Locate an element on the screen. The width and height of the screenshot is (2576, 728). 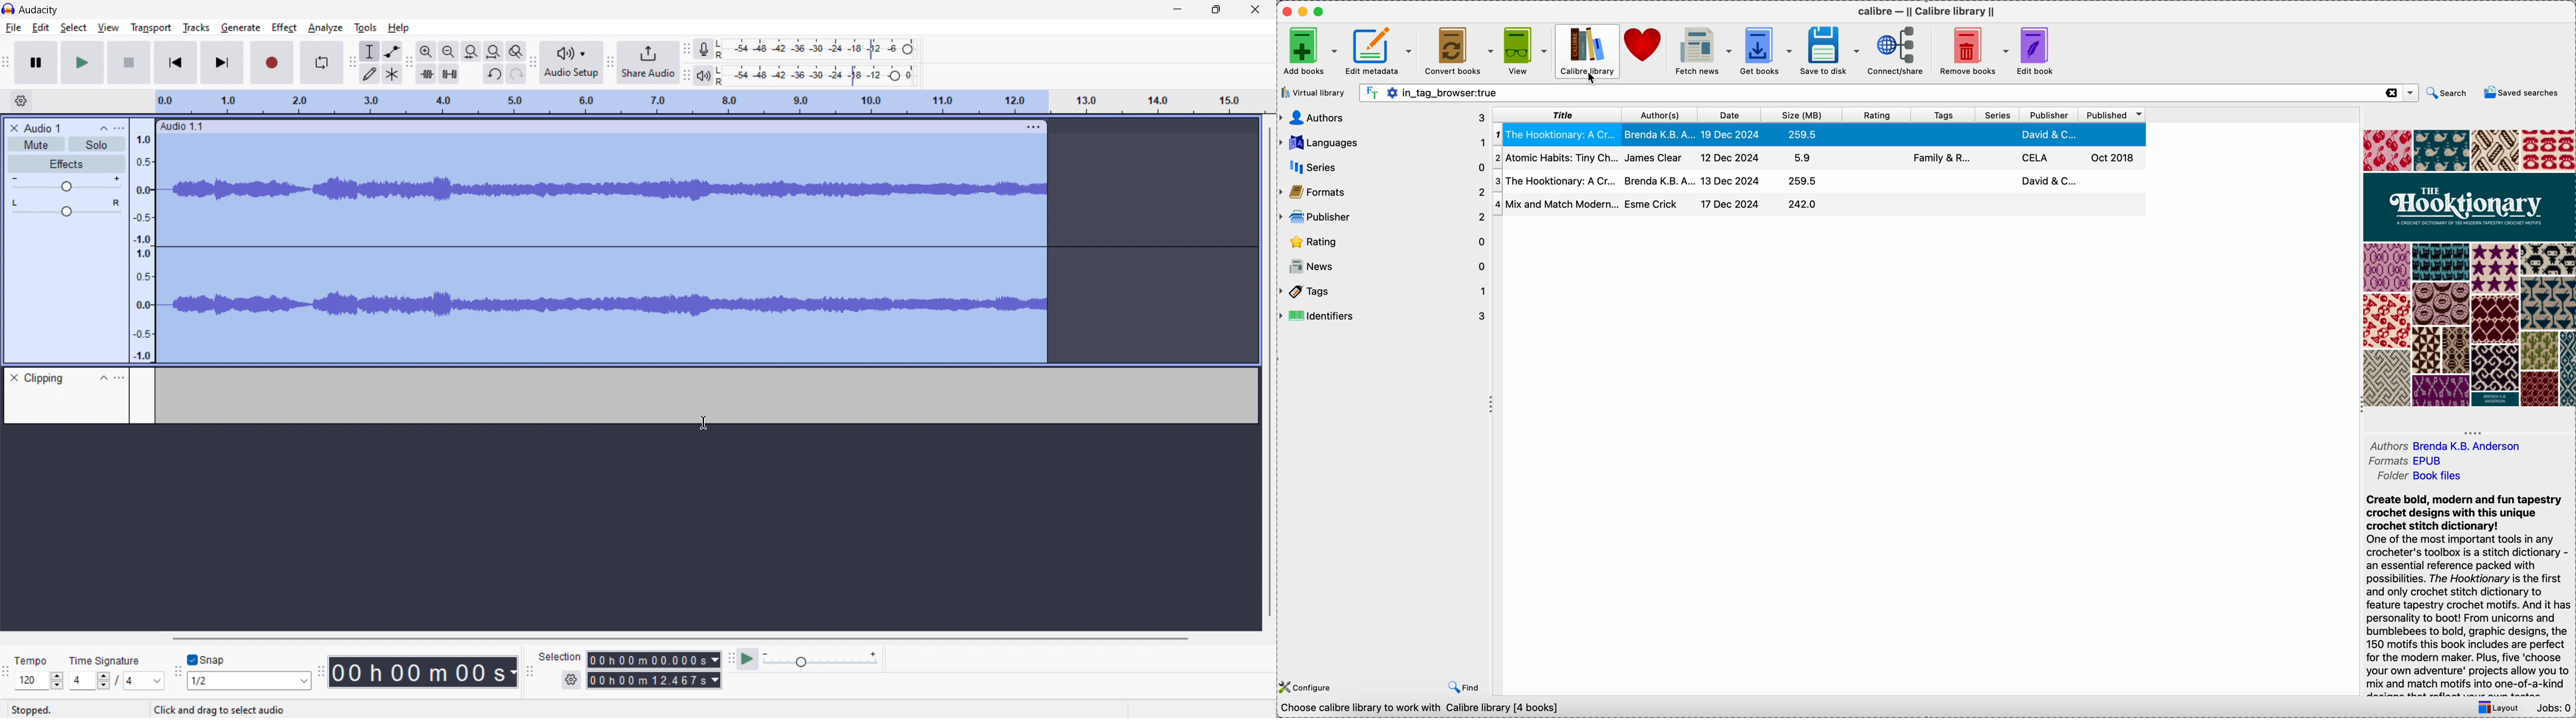
options is located at coordinates (119, 128).